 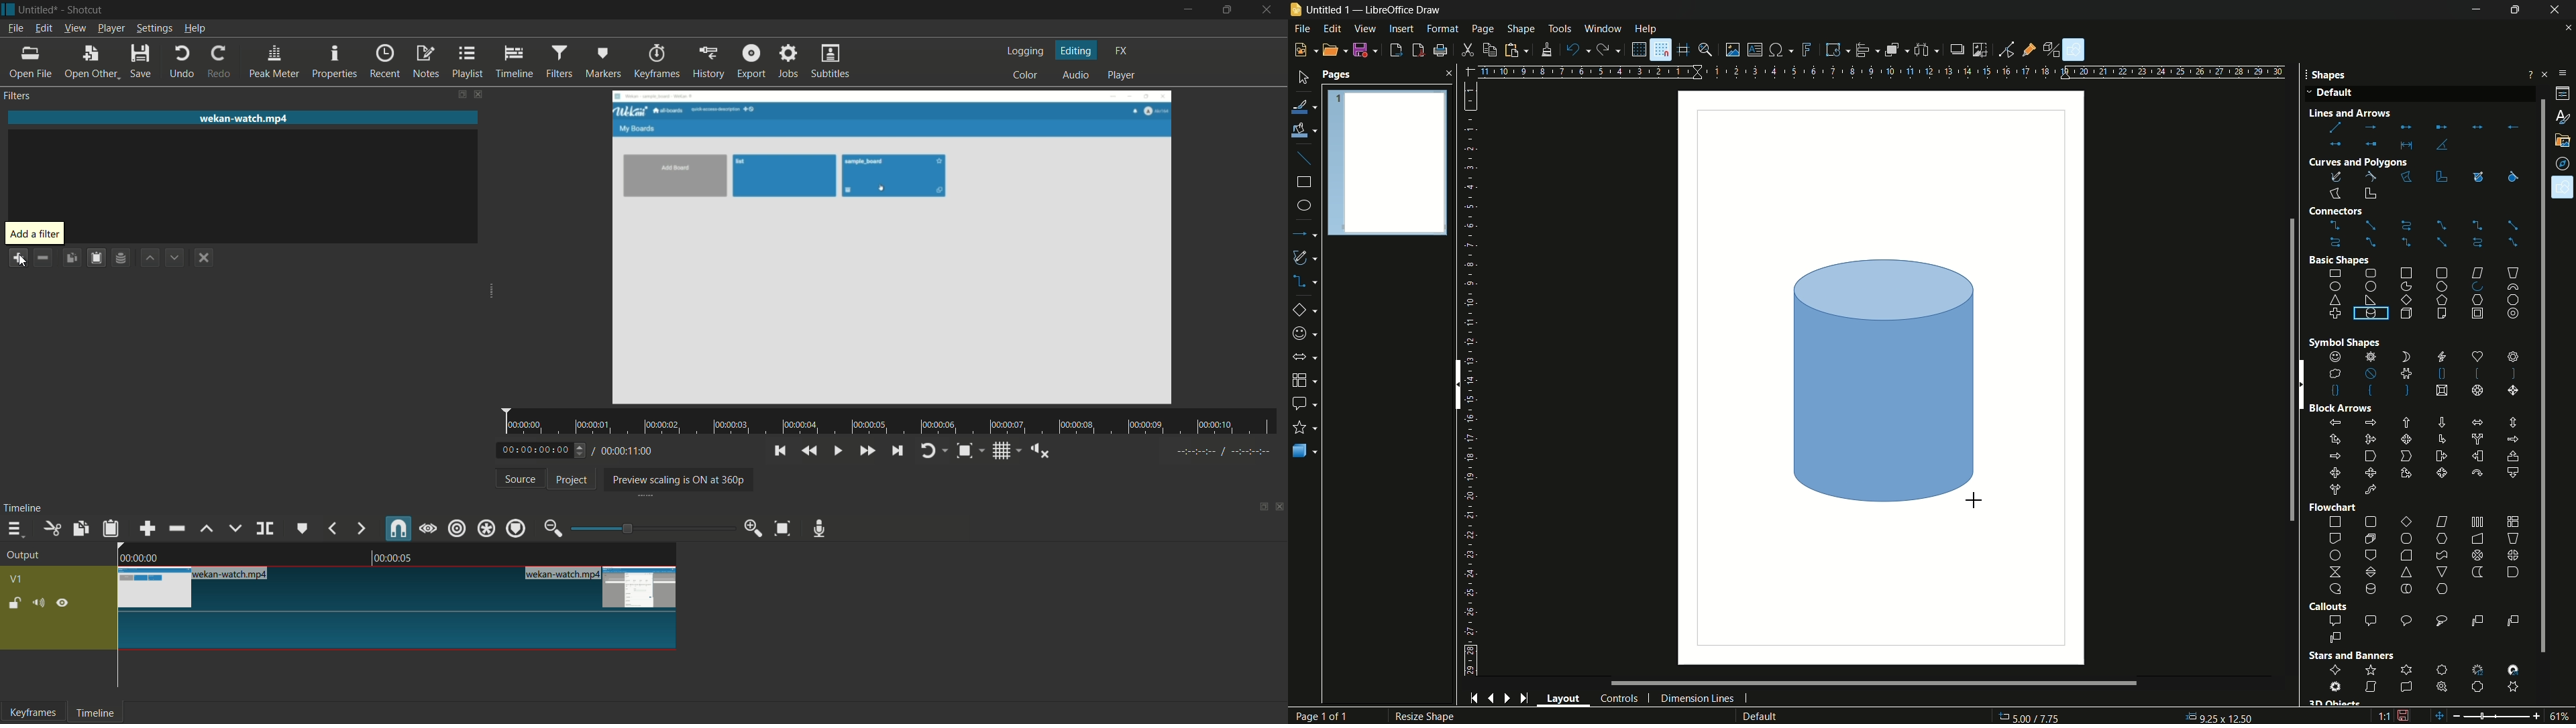 I want to click on change layout, so click(x=1259, y=510).